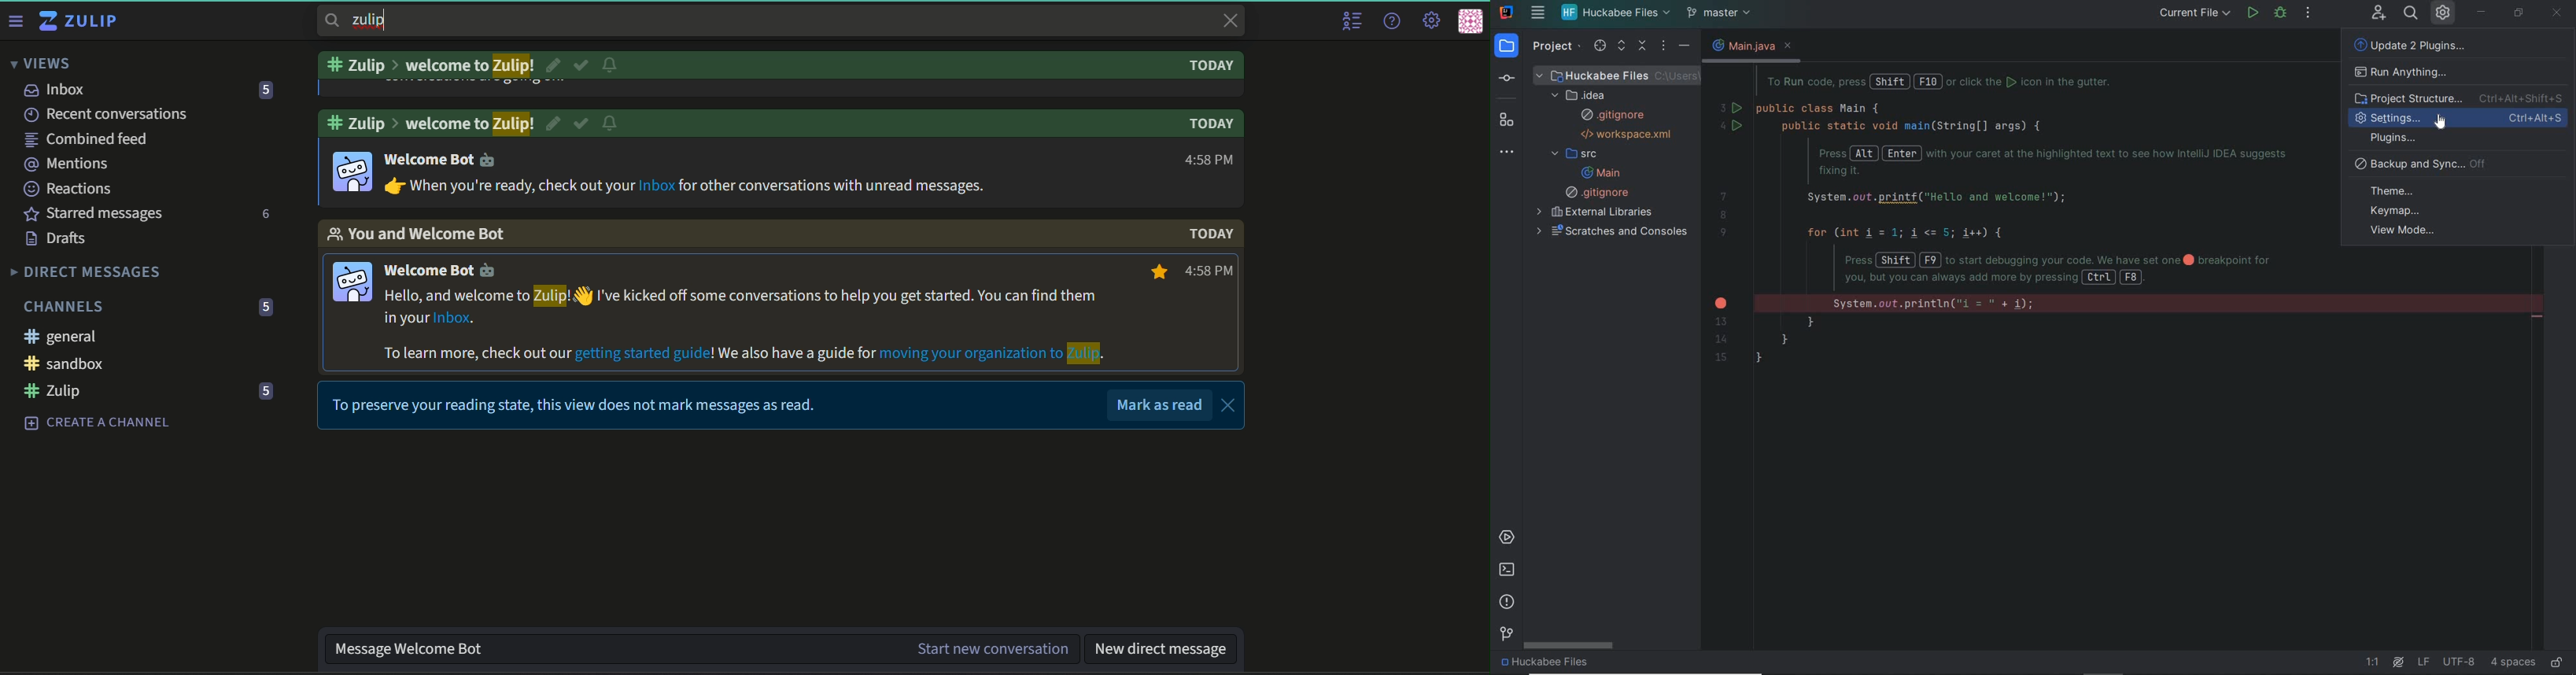  What do you see at coordinates (1471, 20) in the screenshot?
I see `personal menu` at bounding box center [1471, 20].